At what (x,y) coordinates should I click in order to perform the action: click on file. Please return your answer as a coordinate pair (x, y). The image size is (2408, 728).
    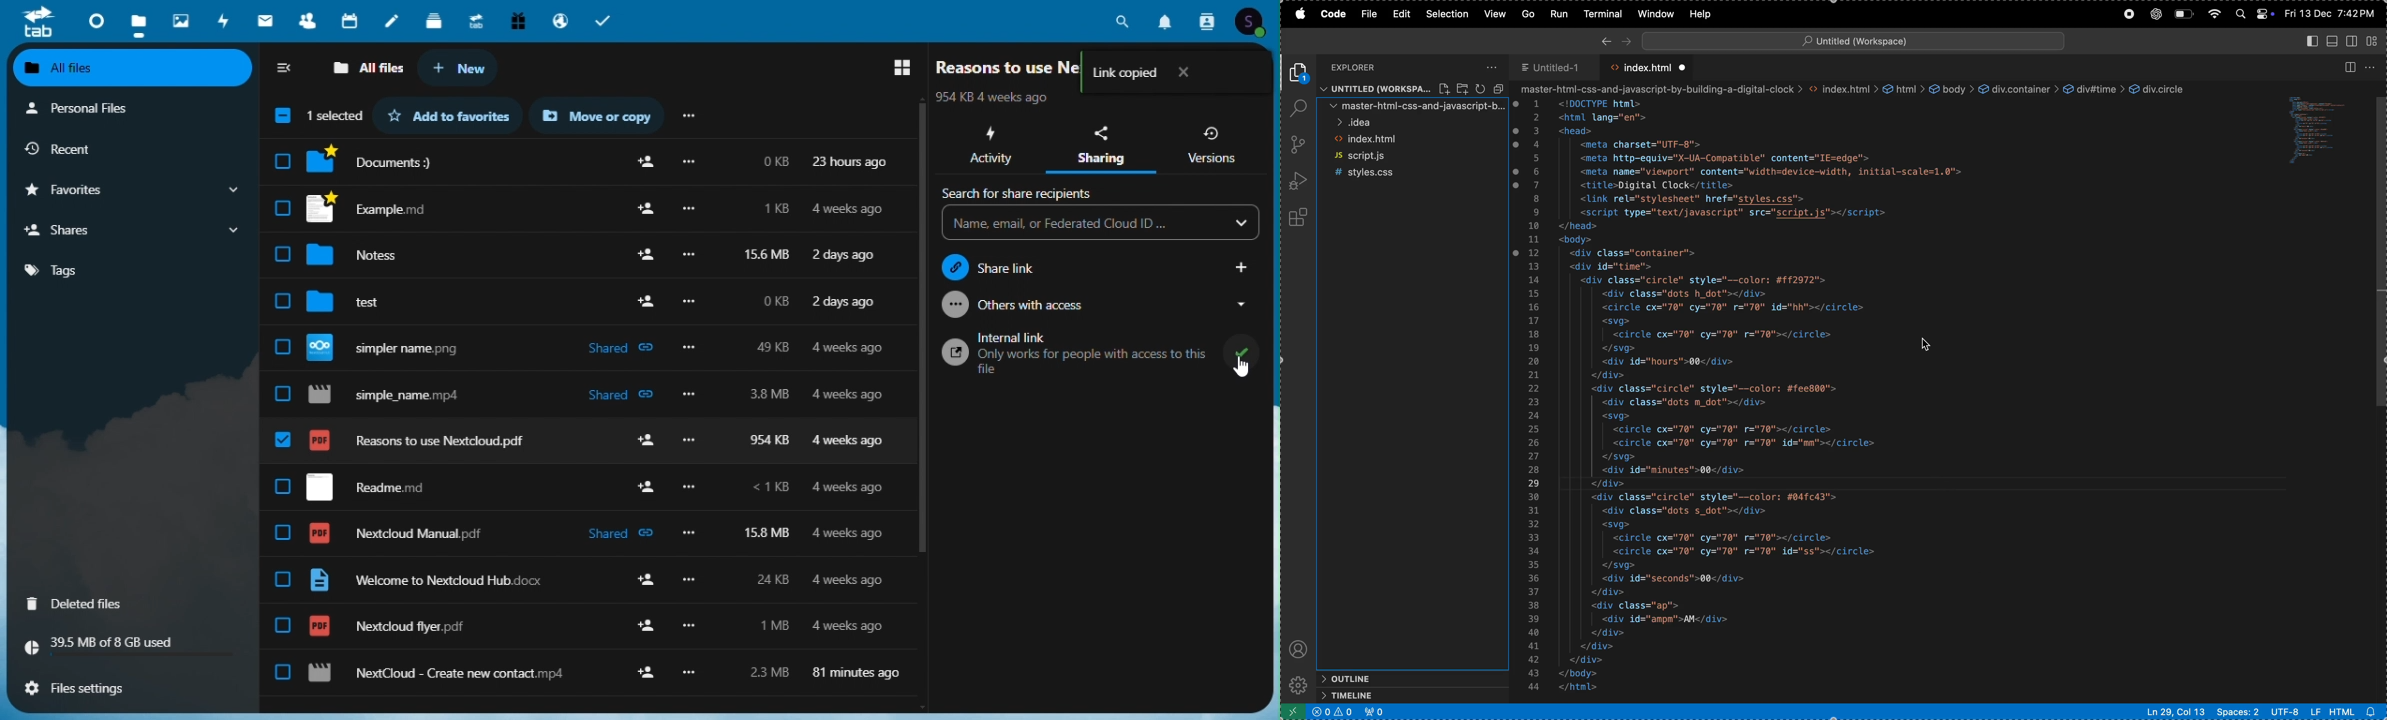
    Looking at the image, I should click on (1369, 15).